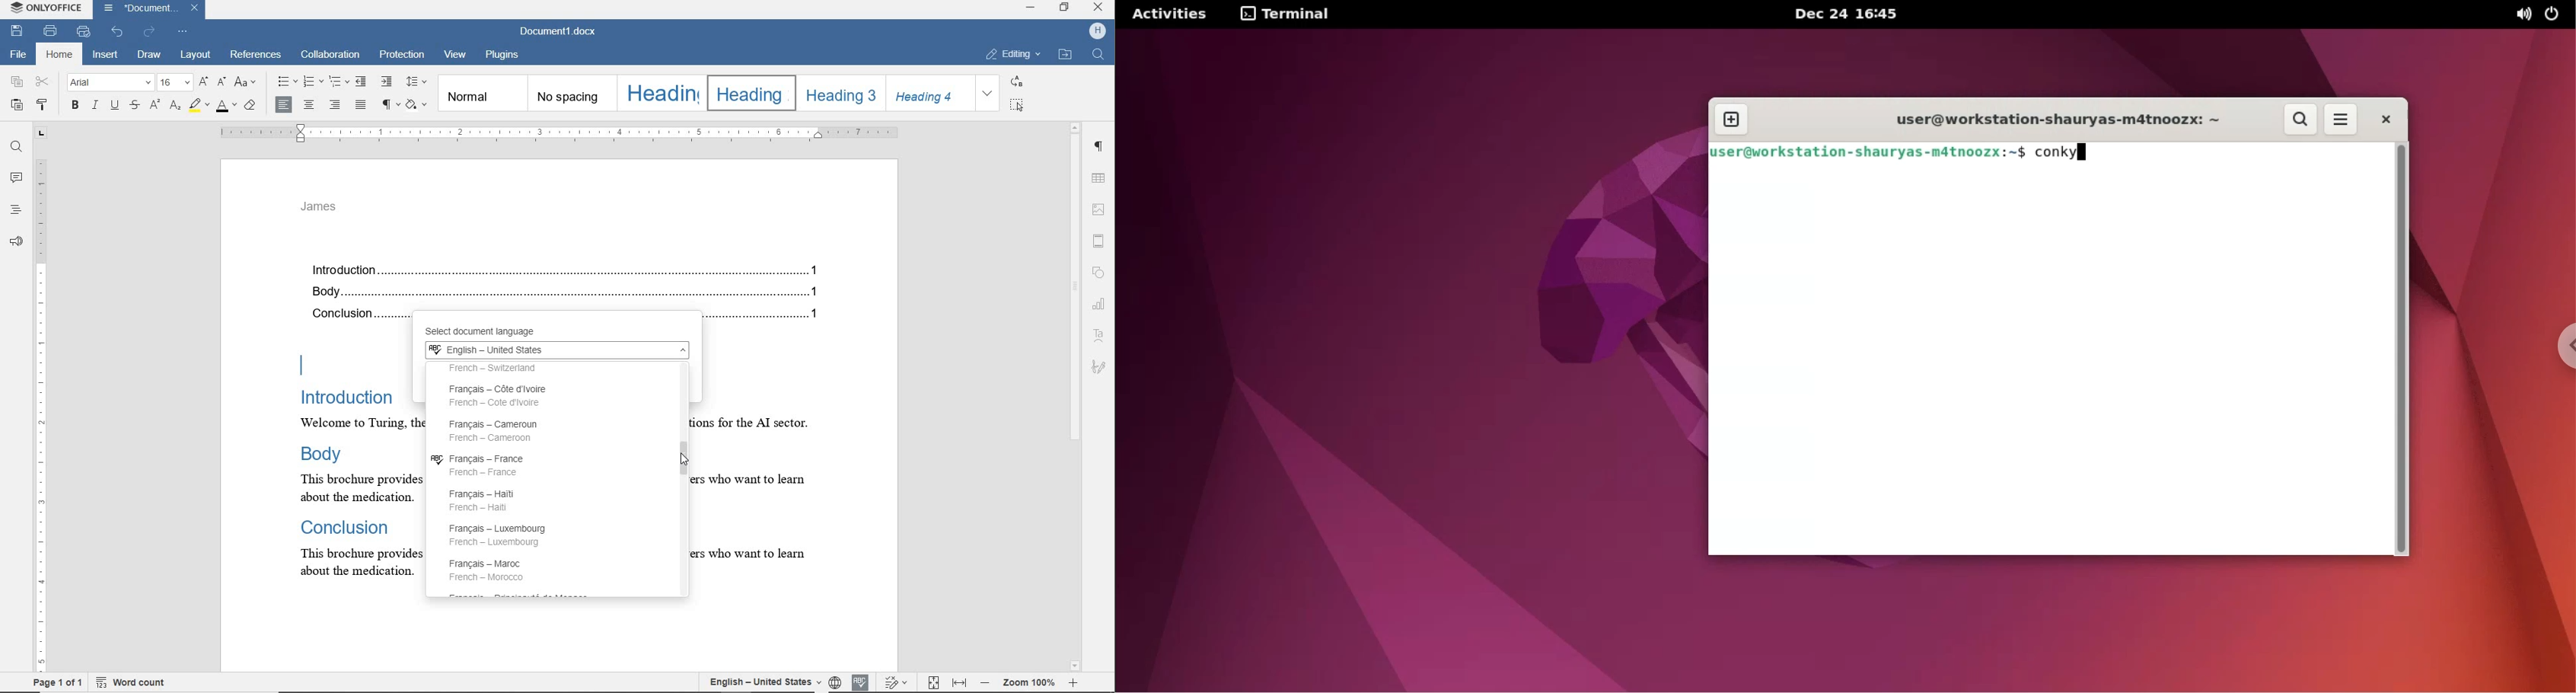 The image size is (2576, 700). Describe the element at coordinates (835, 682) in the screenshot. I see `language` at that location.